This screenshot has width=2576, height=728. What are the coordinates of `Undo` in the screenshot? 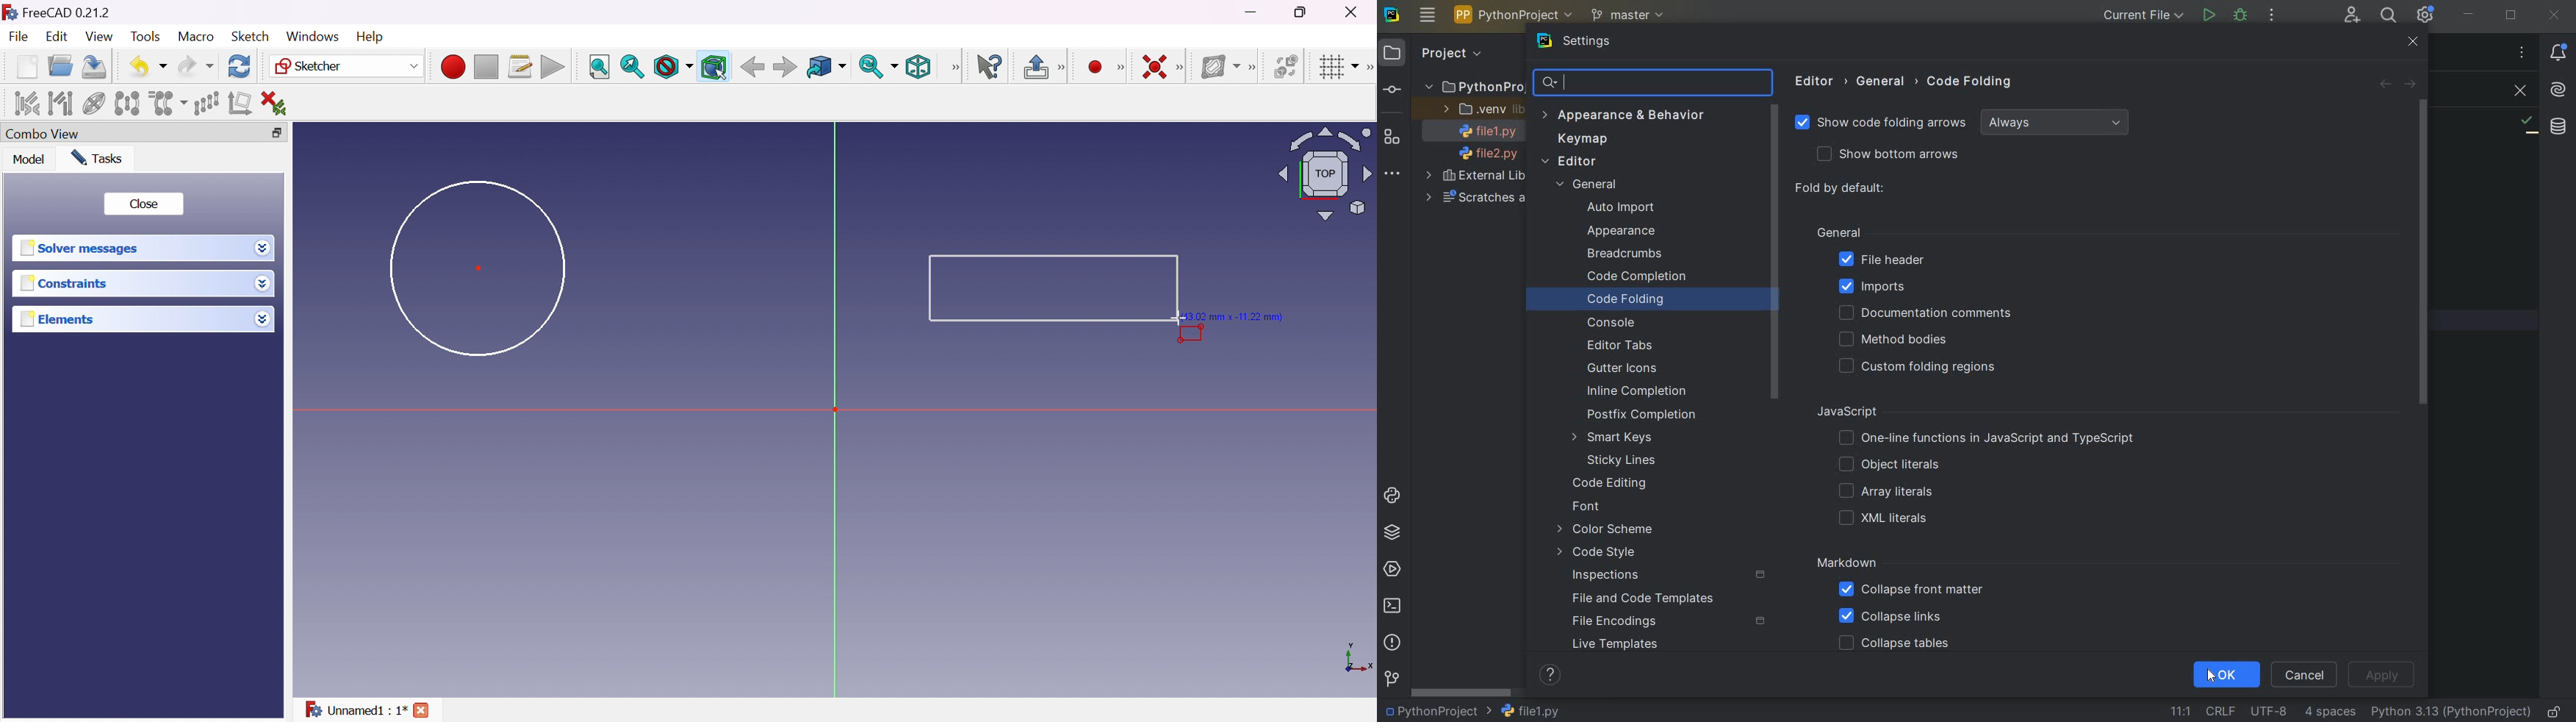 It's located at (148, 66).